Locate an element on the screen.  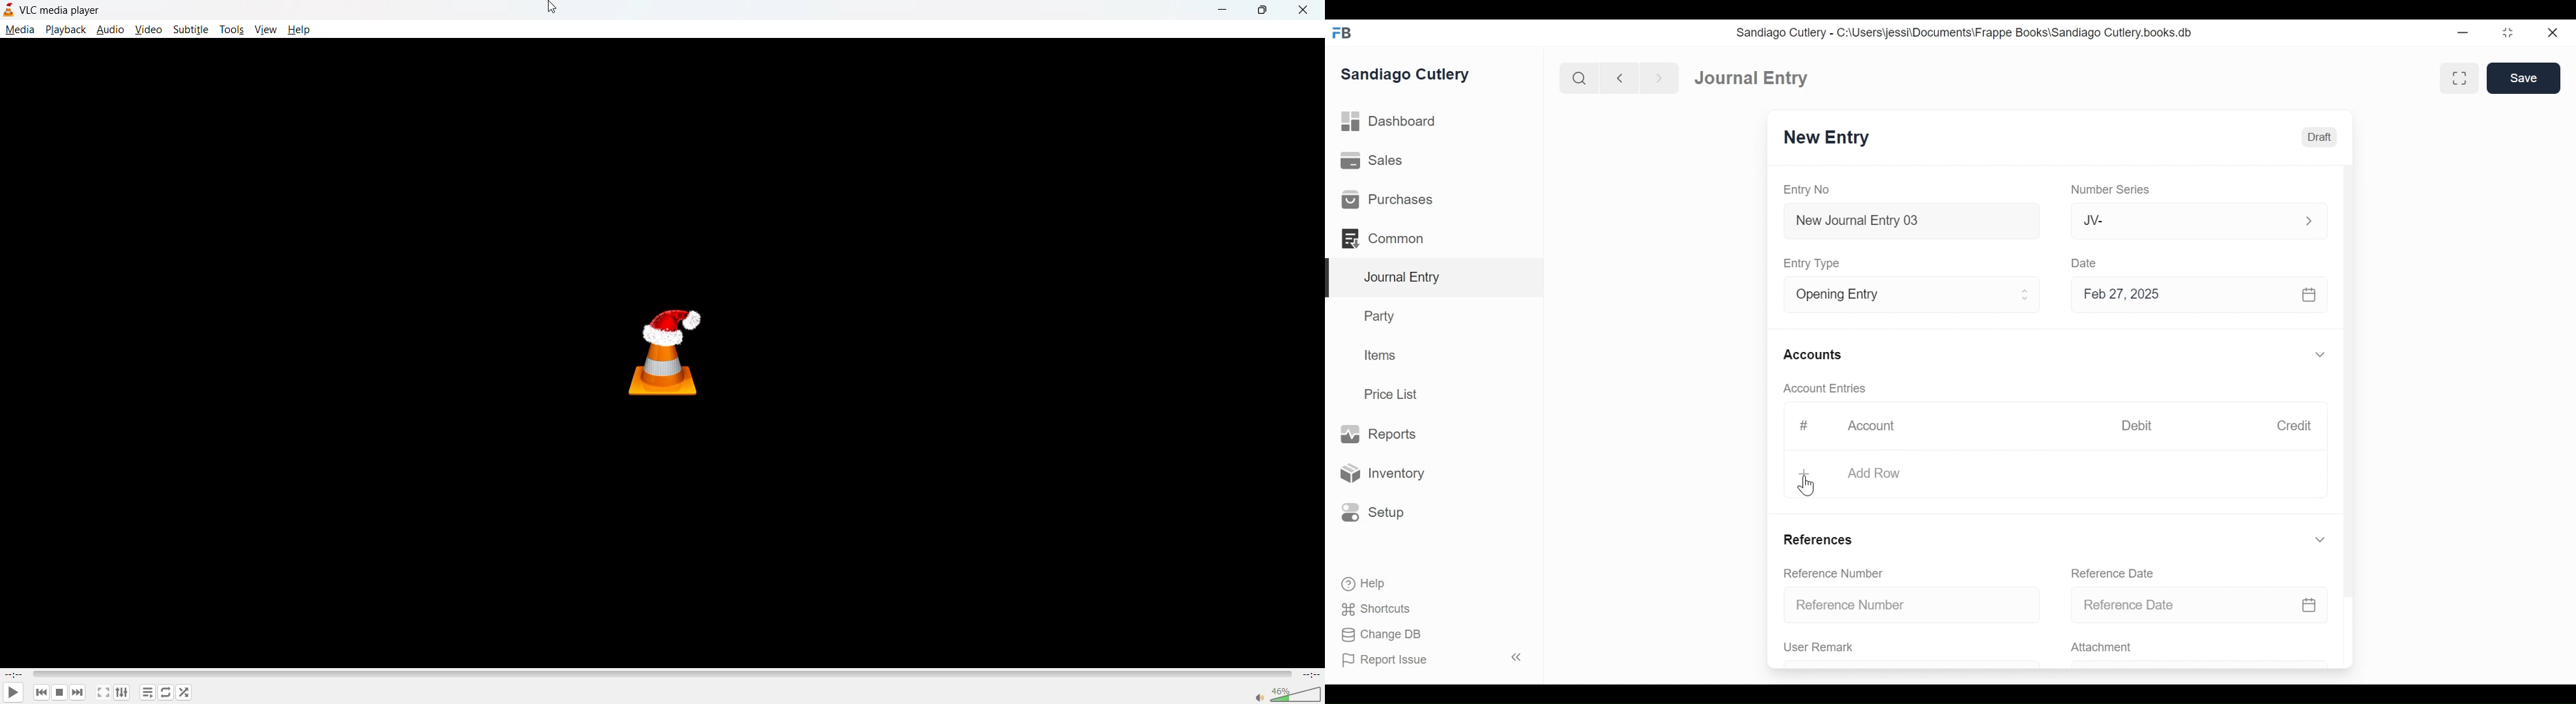
# is located at coordinates (1805, 425).